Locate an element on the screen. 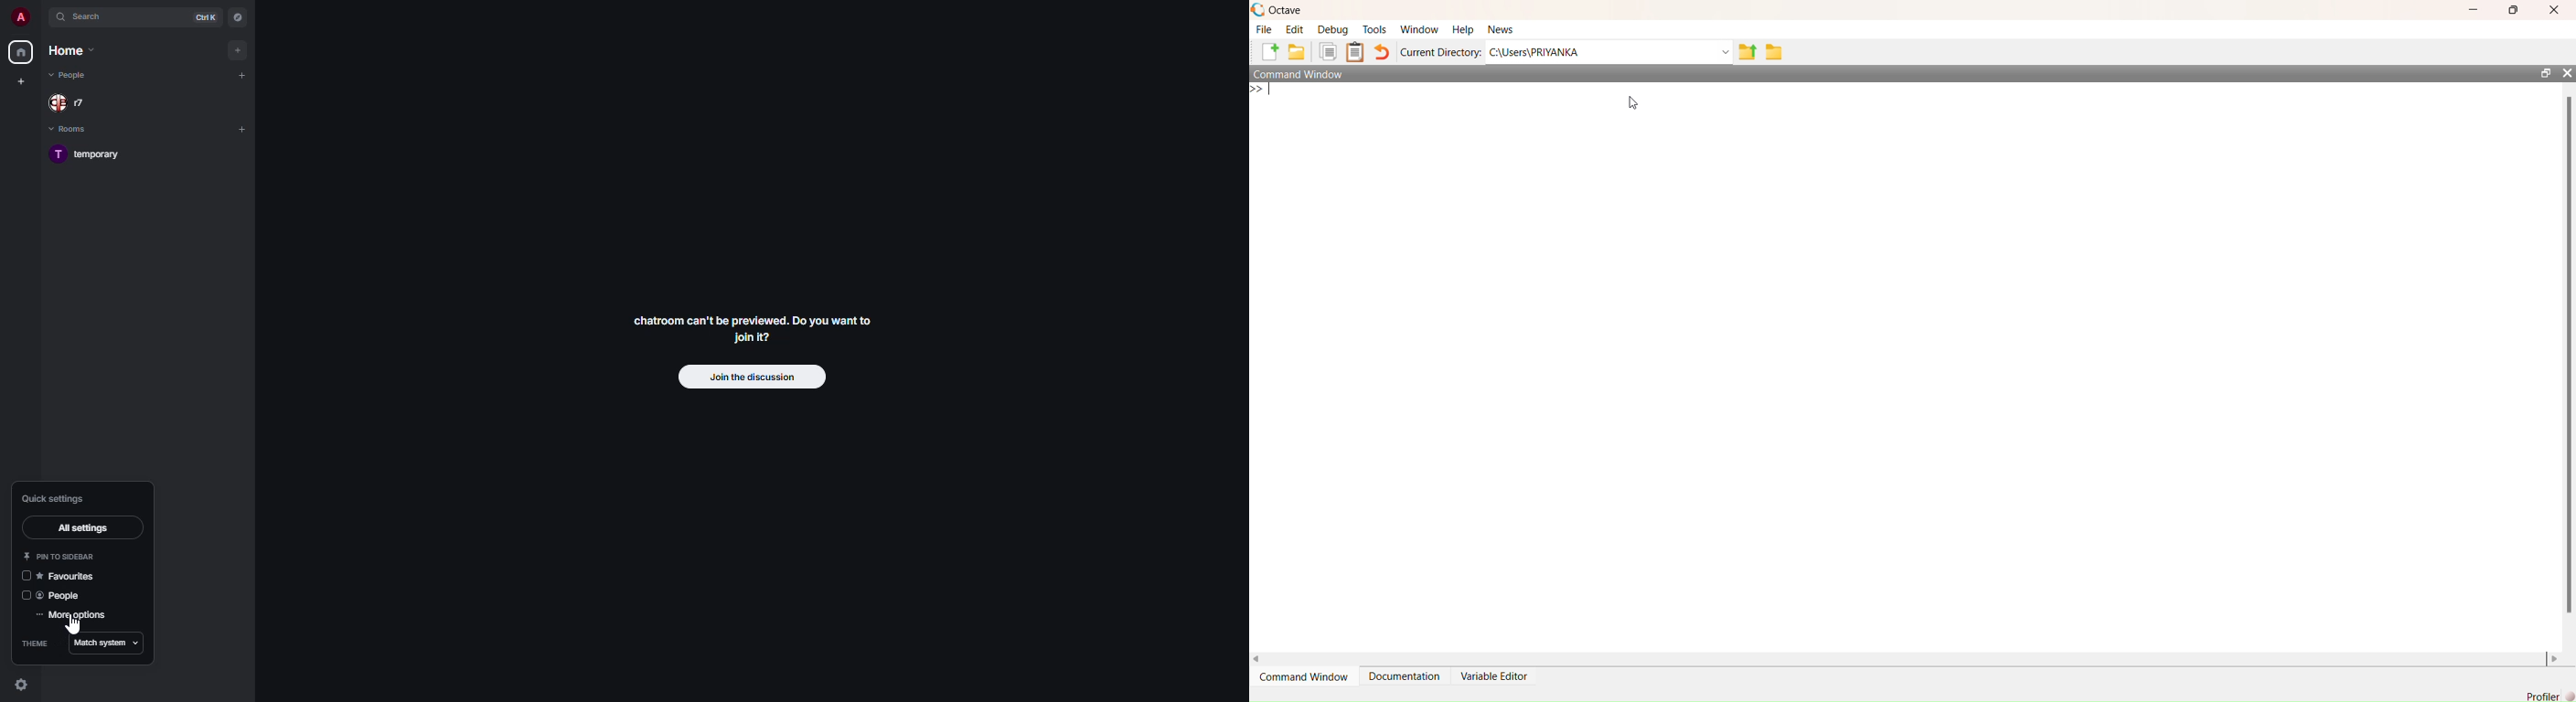  profile is located at coordinates (19, 16).